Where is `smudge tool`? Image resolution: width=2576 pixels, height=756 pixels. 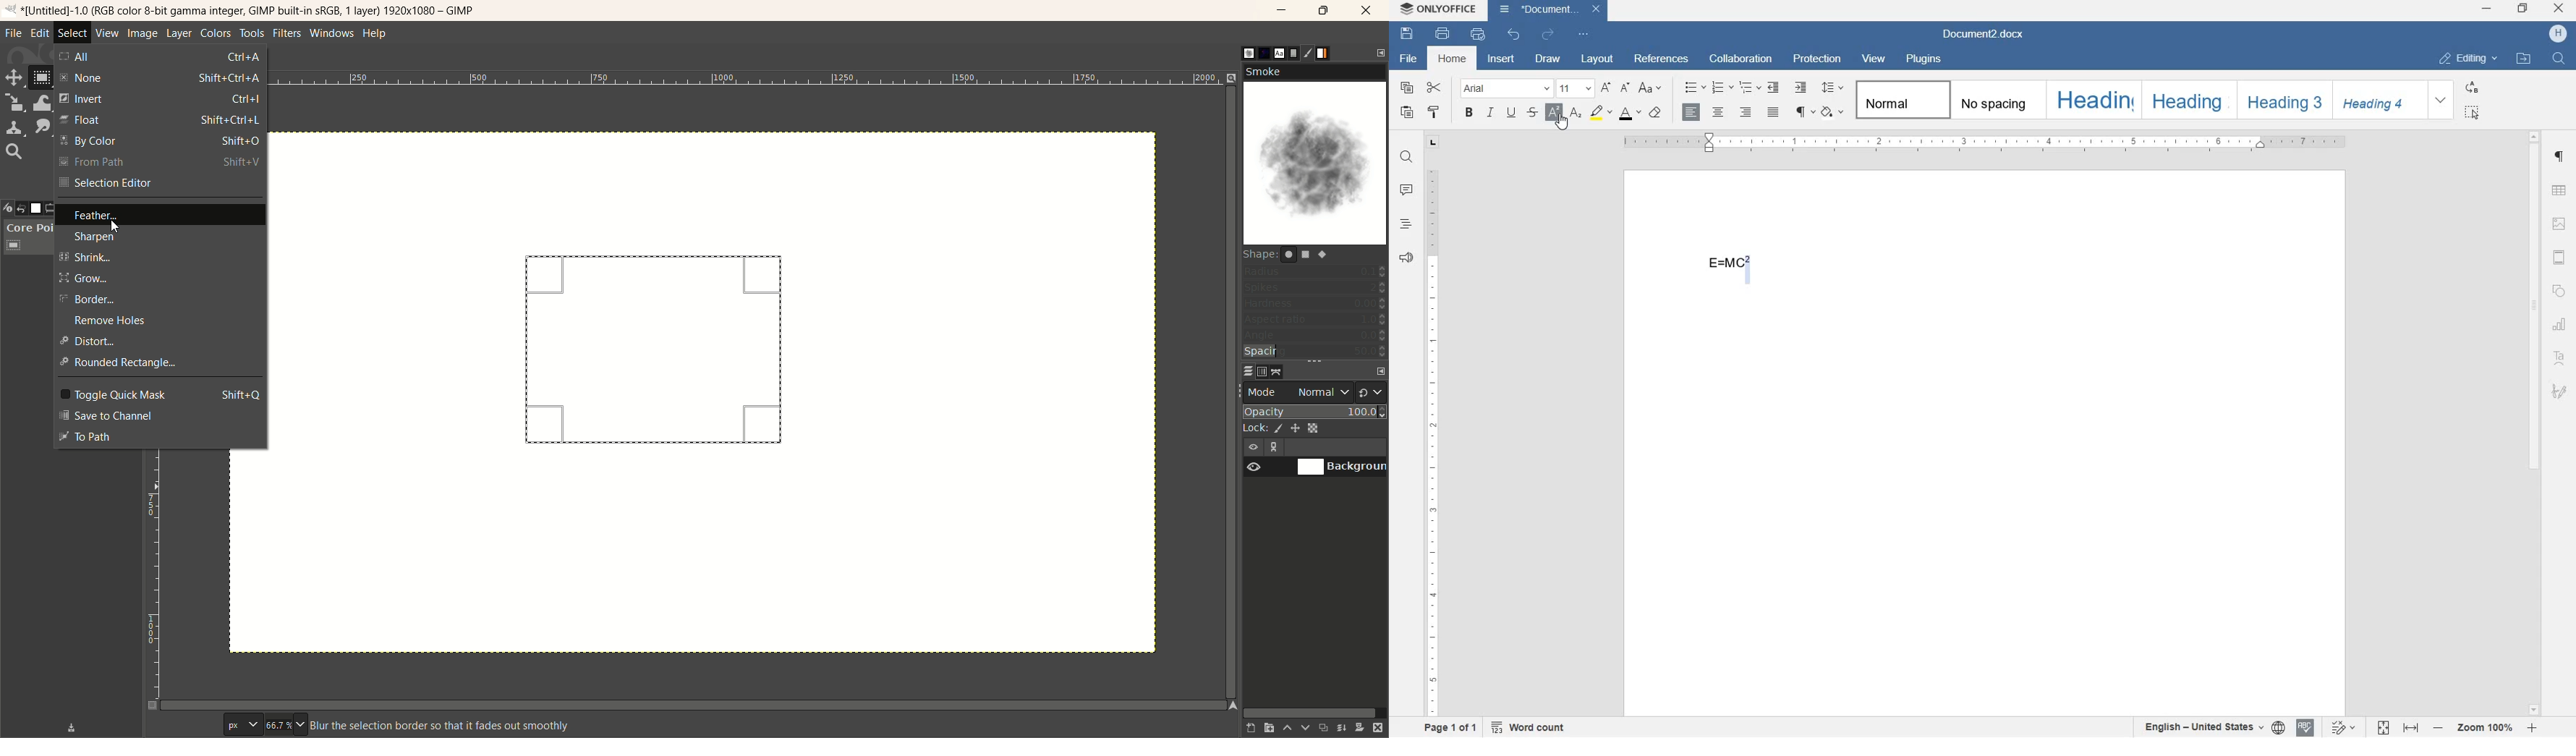 smudge tool is located at coordinates (43, 129).